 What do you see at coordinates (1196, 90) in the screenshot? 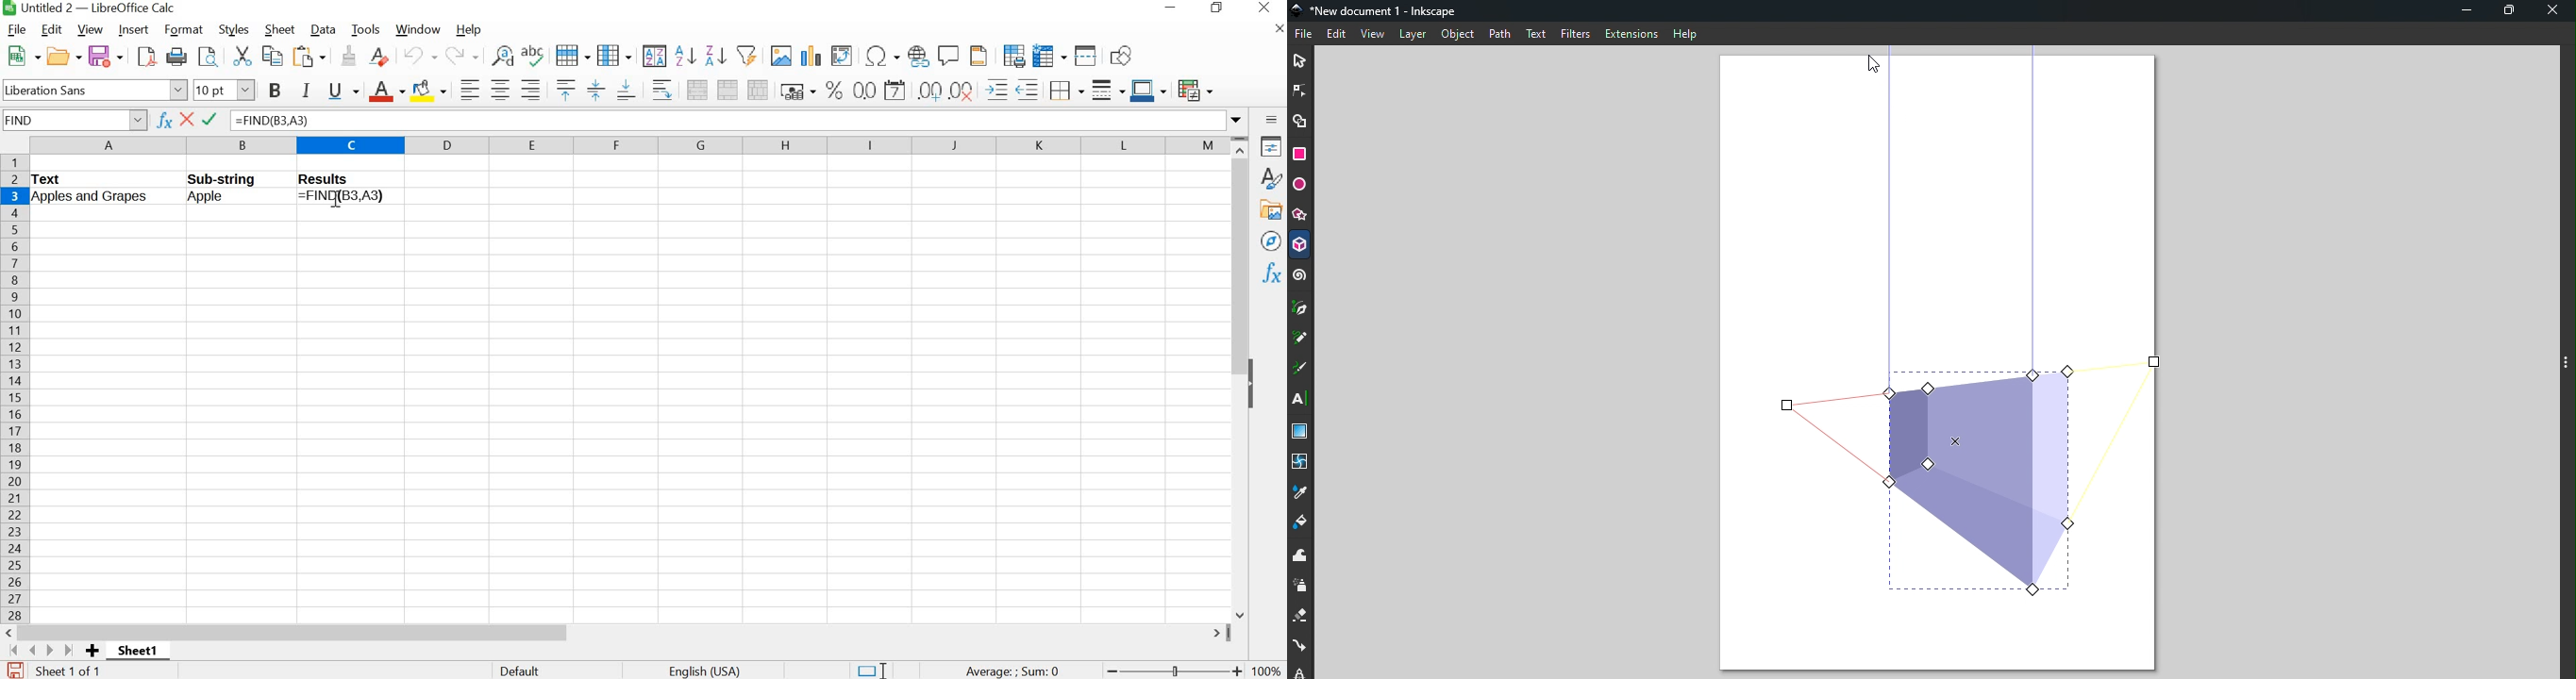
I see `conditional` at bounding box center [1196, 90].